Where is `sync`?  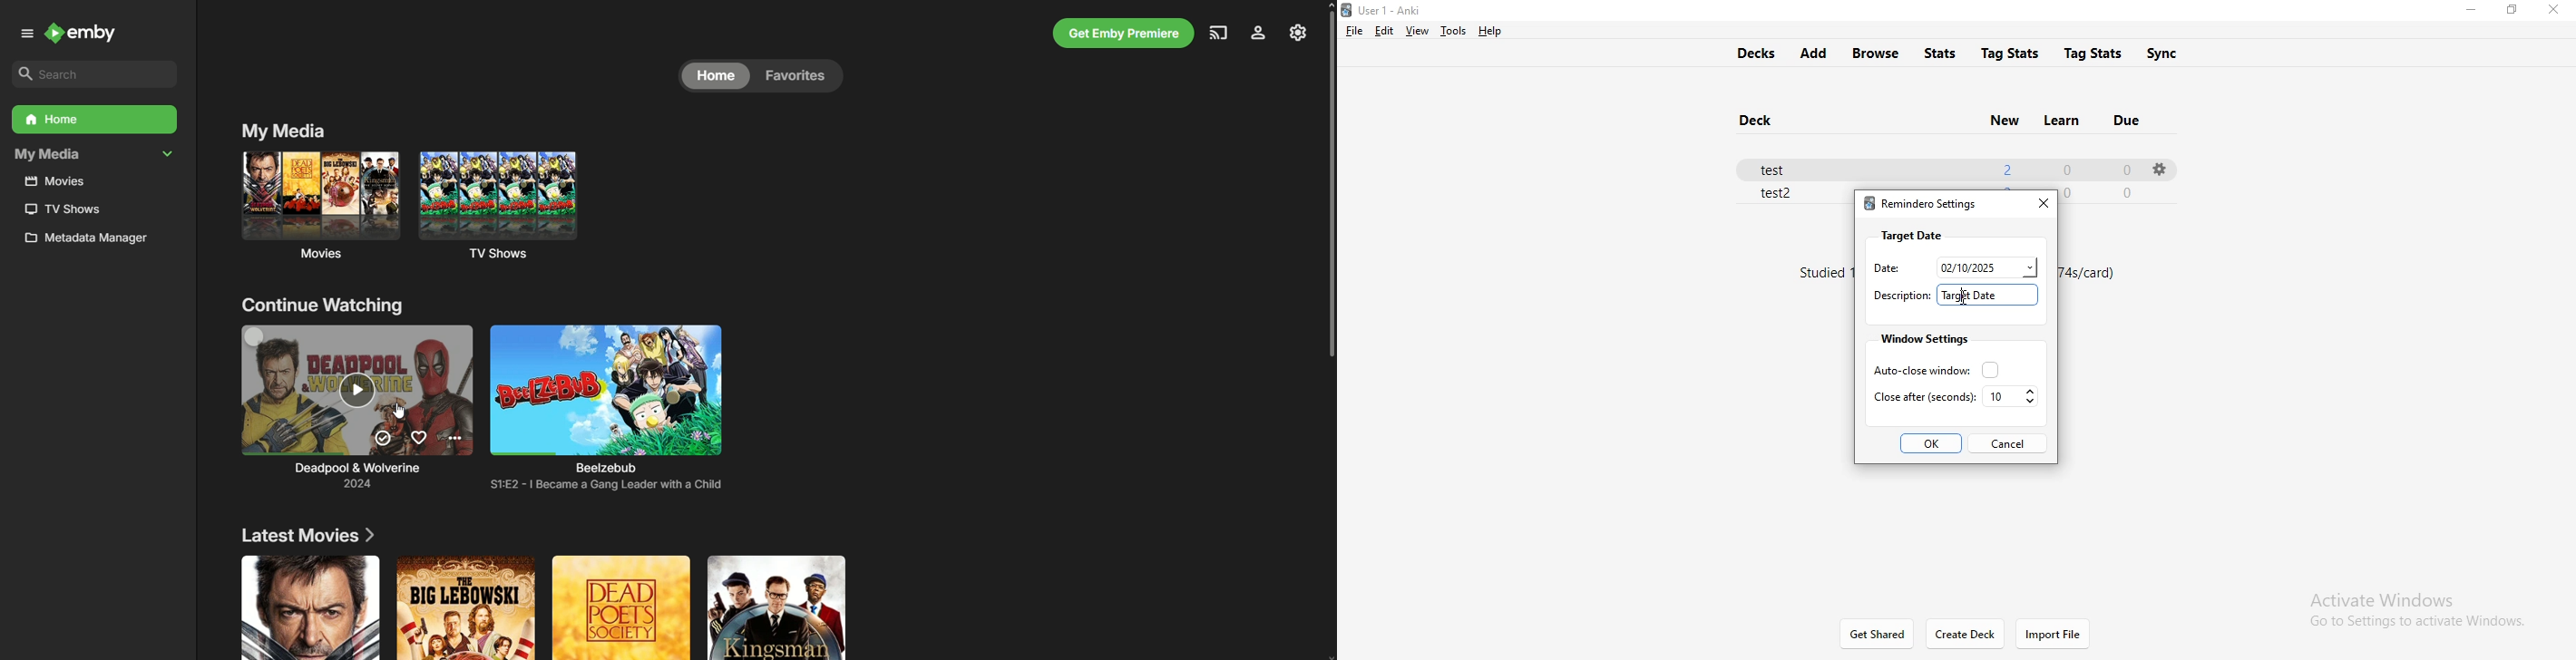
sync is located at coordinates (2174, 53).